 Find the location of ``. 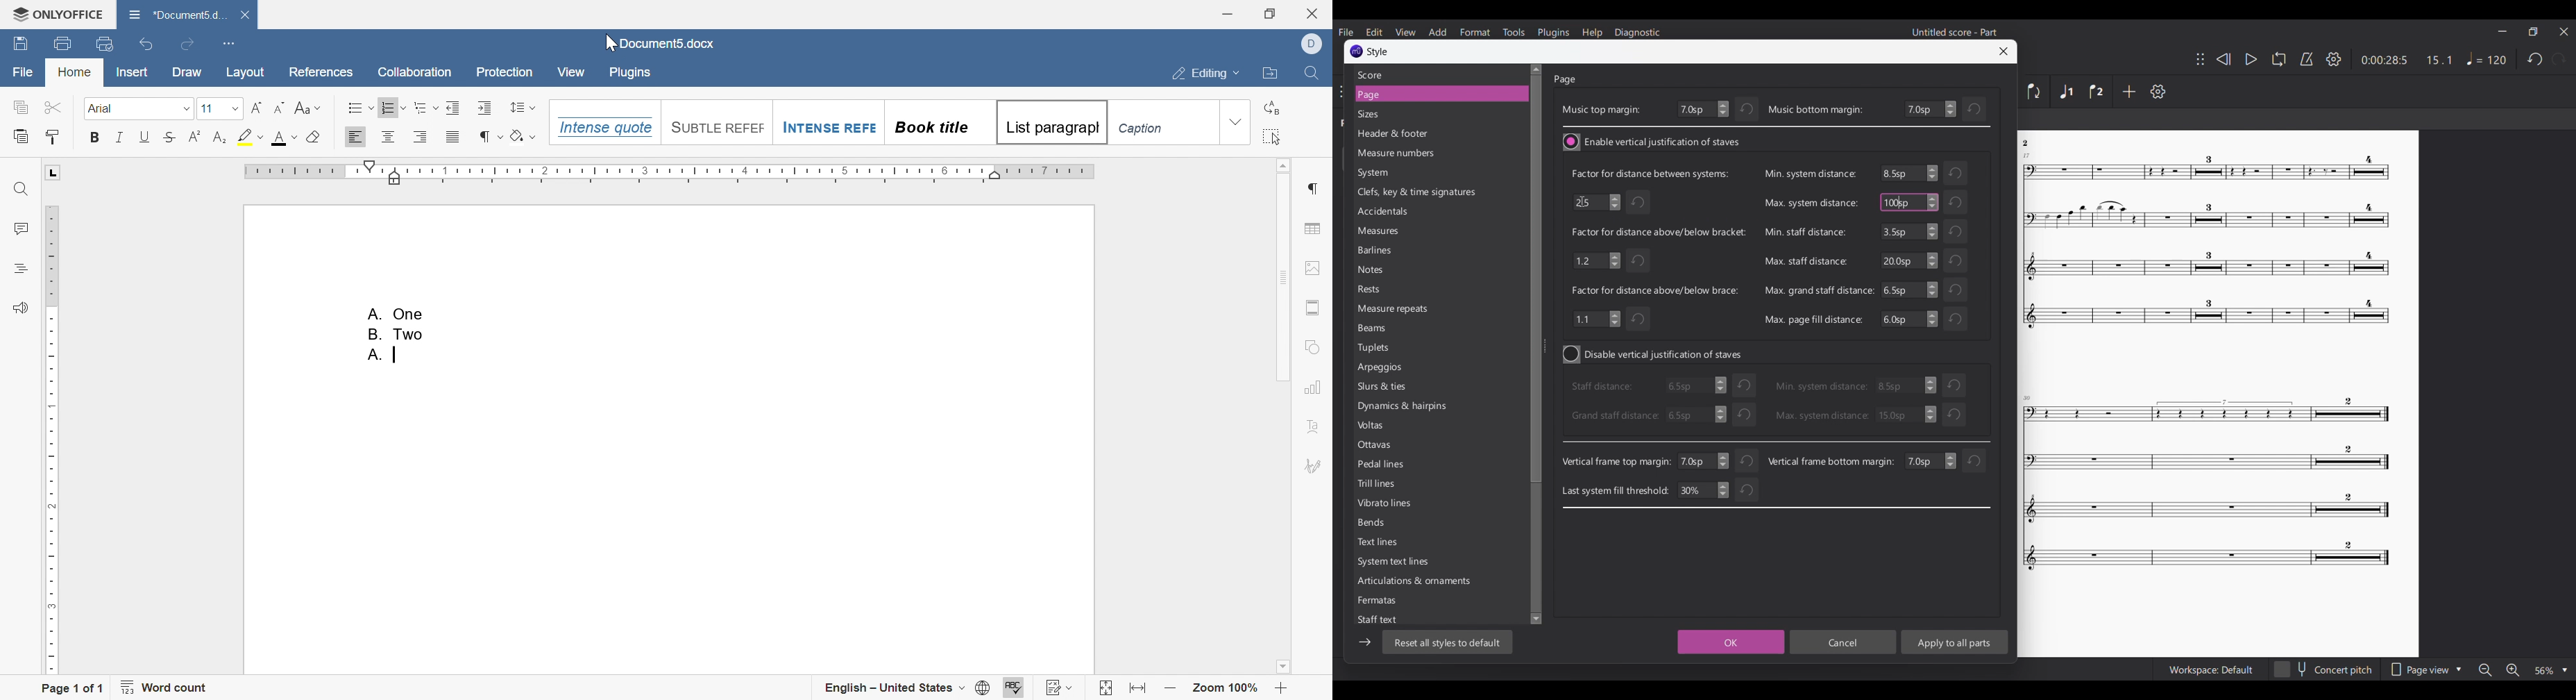

 is located at coordinates (2029, 143).